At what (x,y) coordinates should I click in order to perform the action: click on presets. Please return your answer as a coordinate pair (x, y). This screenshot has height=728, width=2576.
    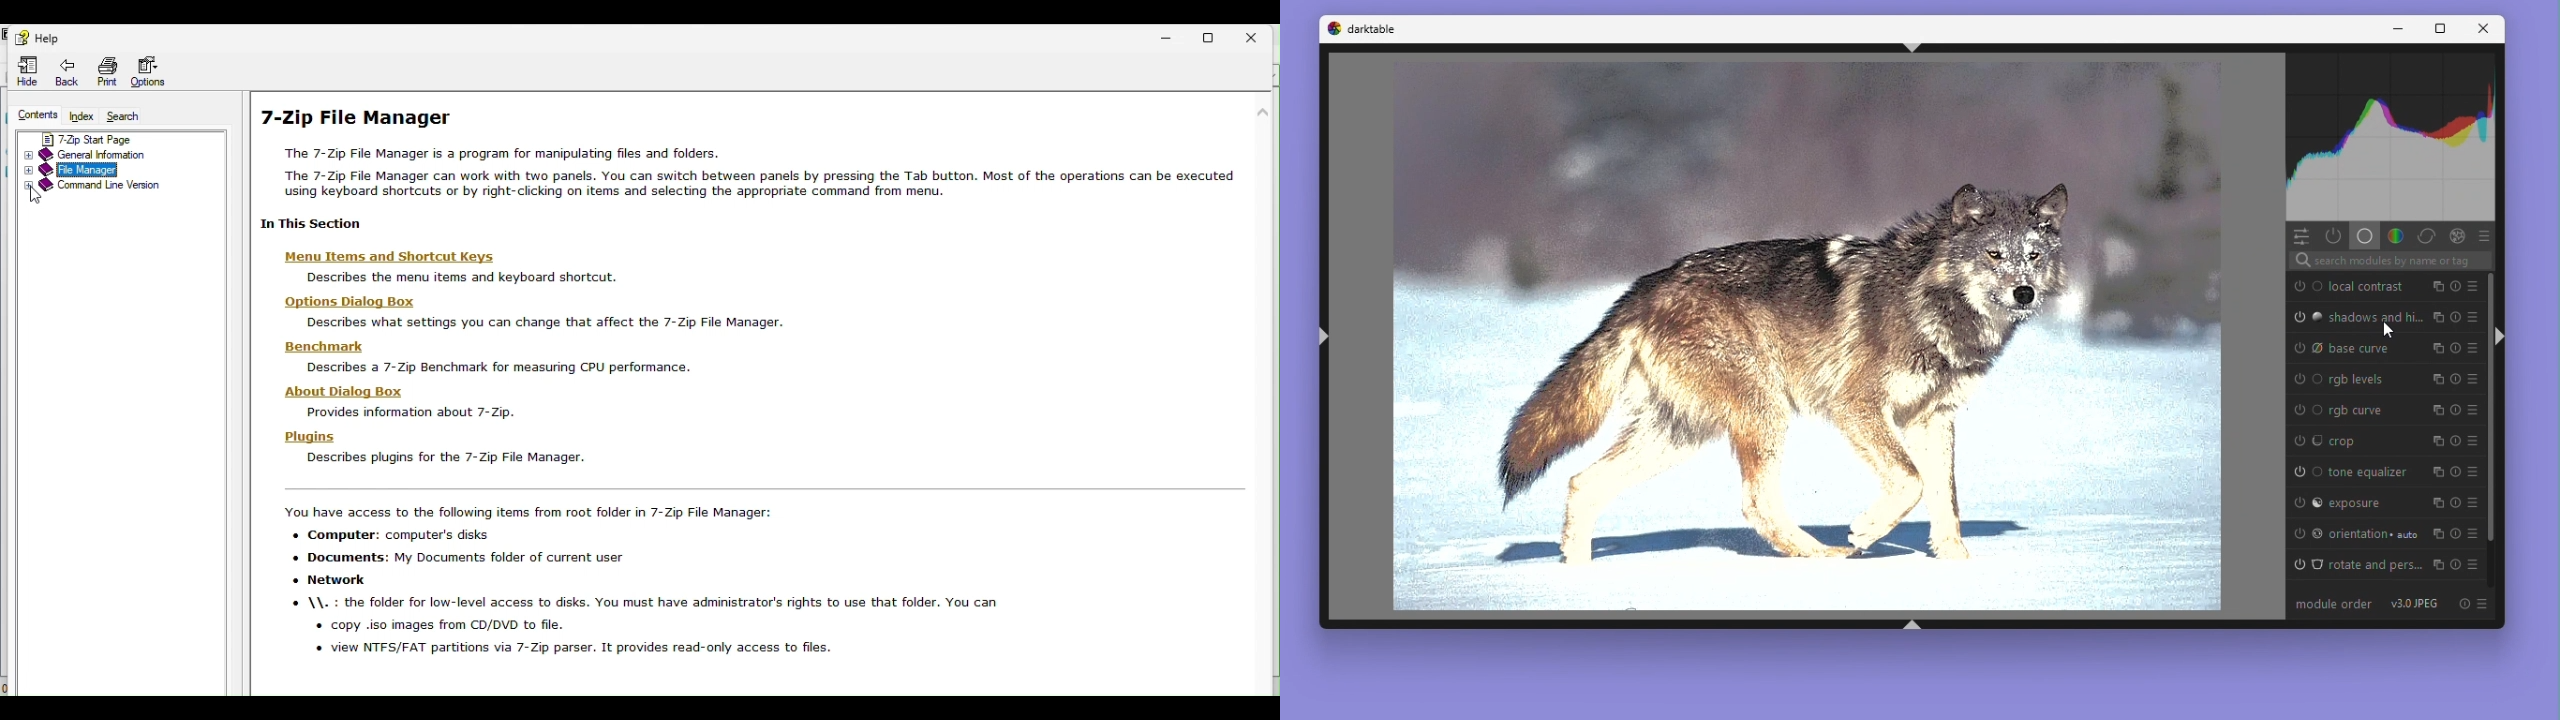
    Looking at the image, I should click on (2472, 350).